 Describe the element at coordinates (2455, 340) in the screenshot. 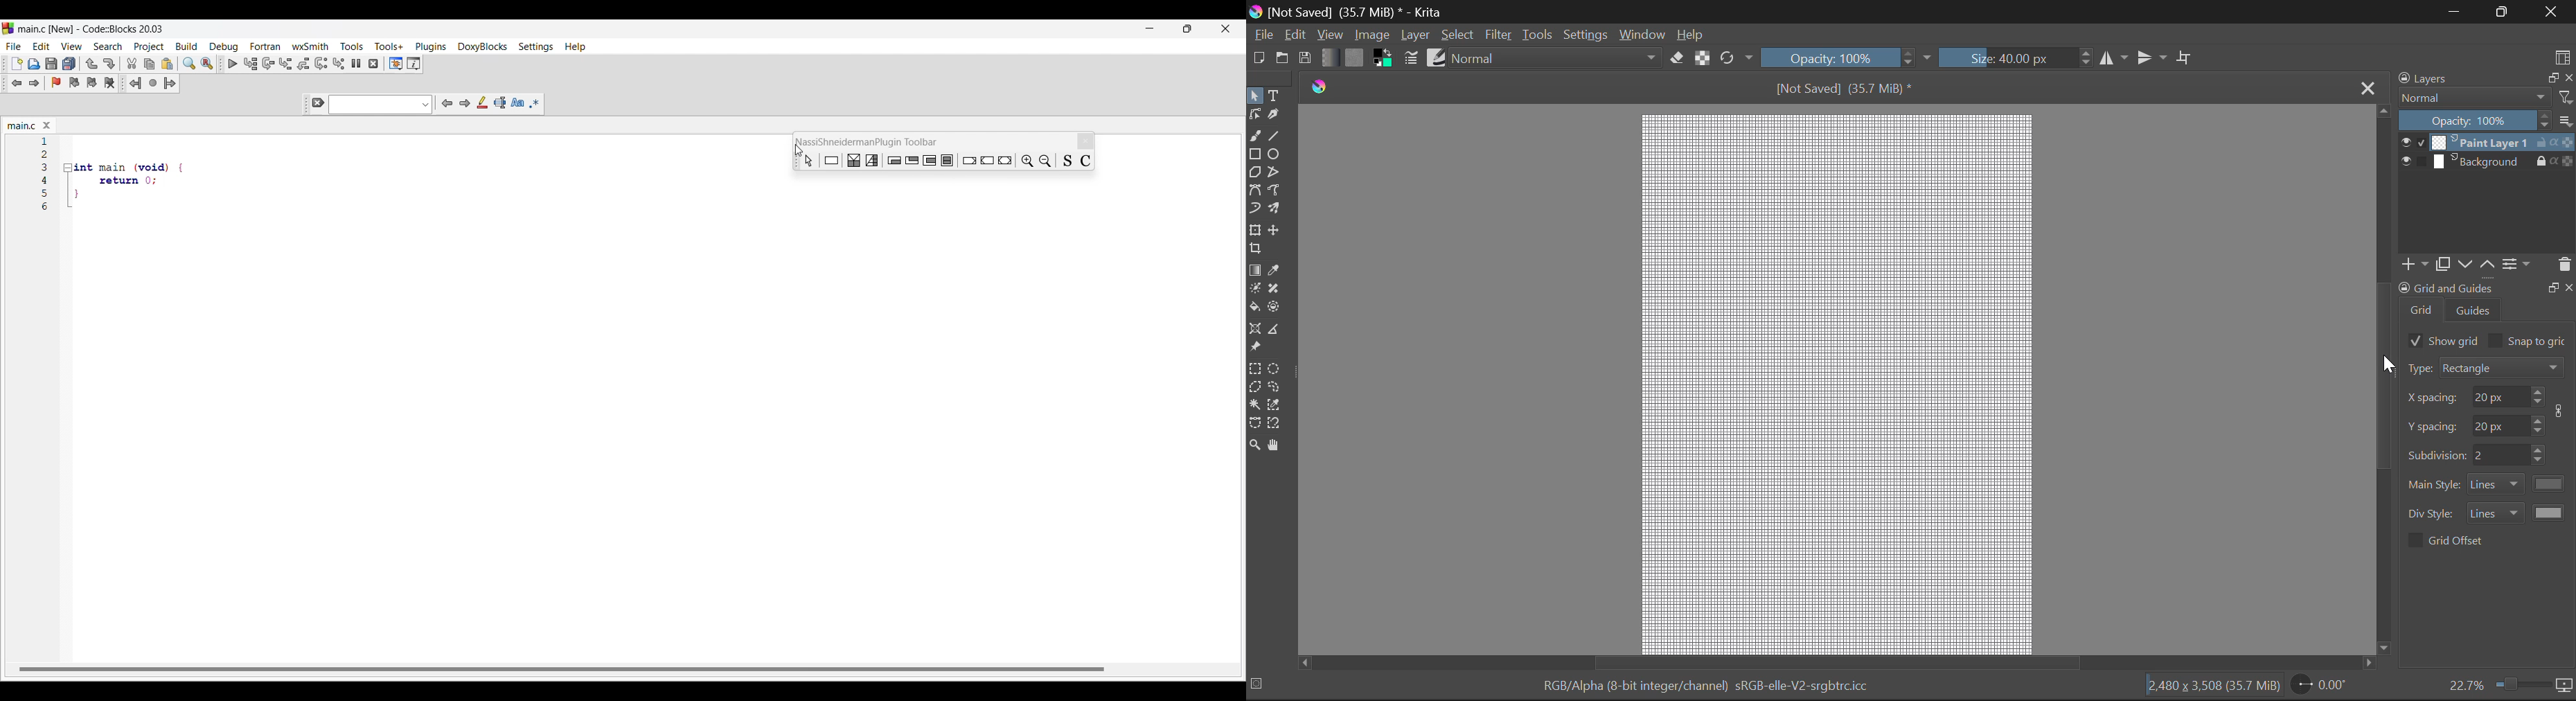

I see `show grid` at that location.